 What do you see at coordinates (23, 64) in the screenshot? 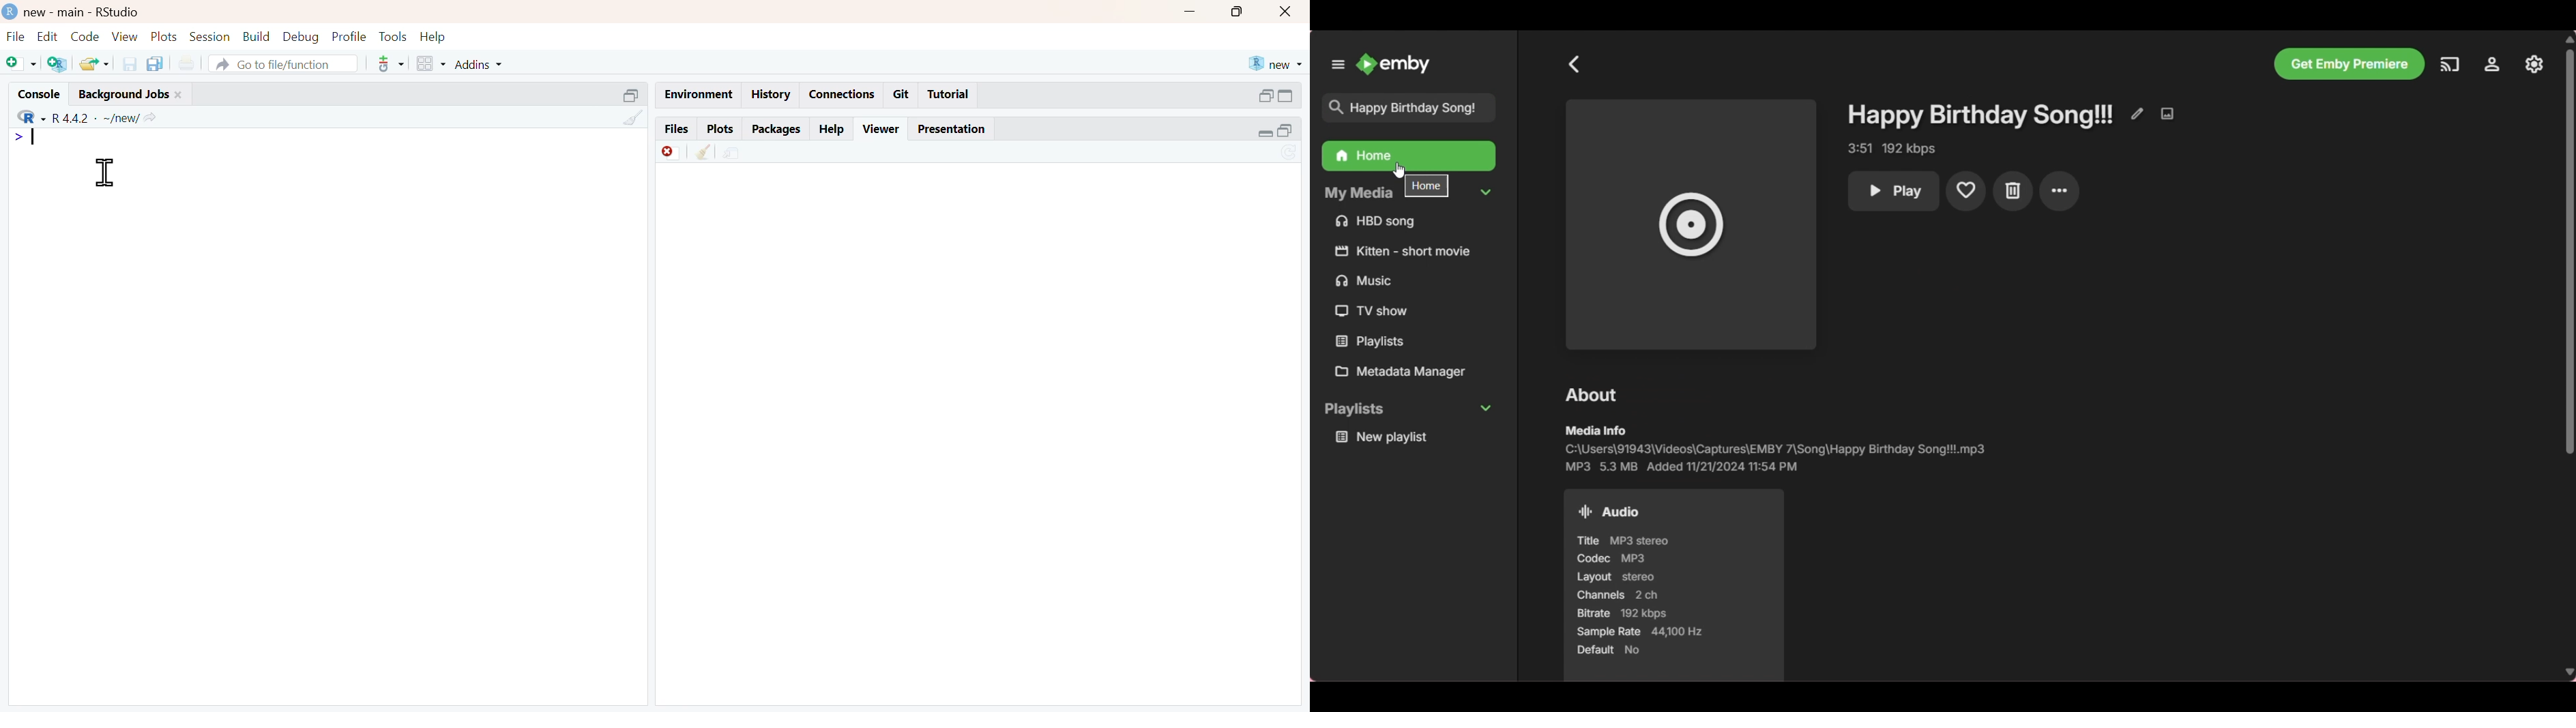
I see `Add file as` at bounding box center [23, 64].